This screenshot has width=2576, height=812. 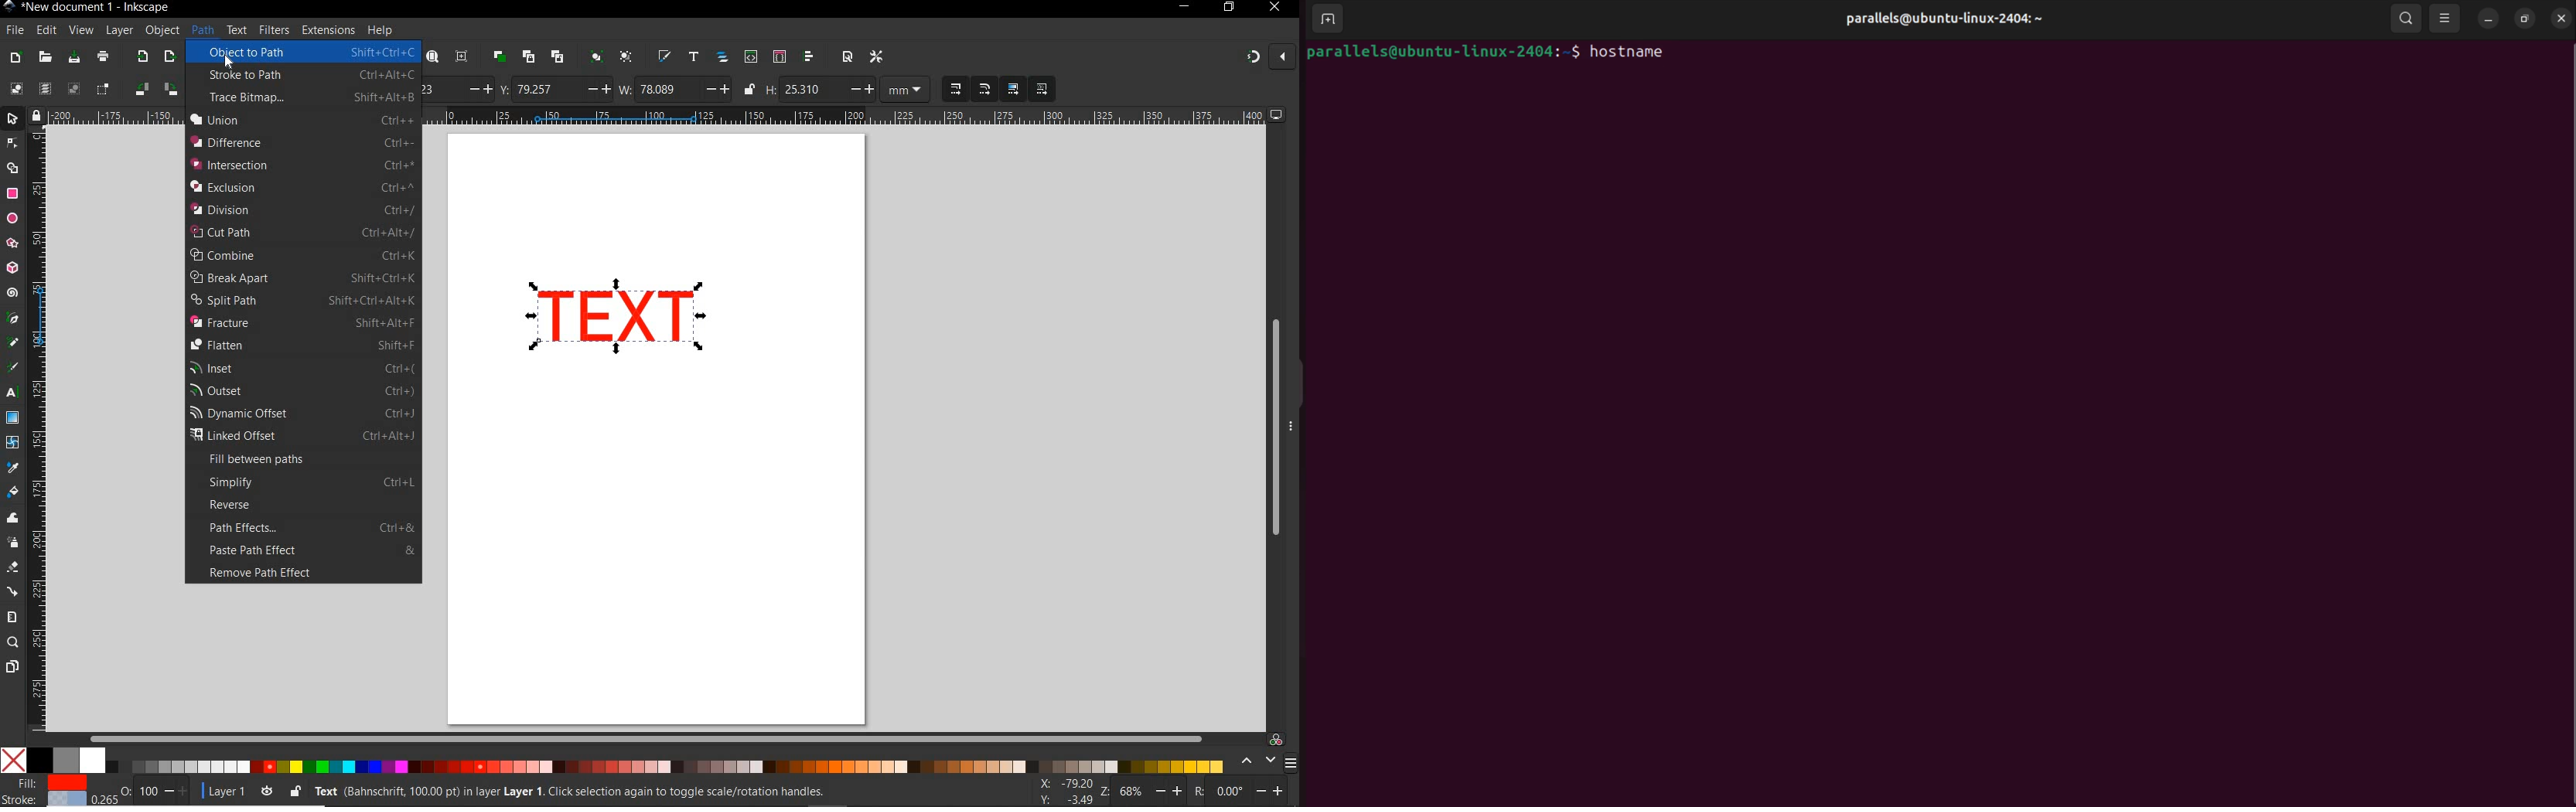 I want to click on INSET, so click(x=302, y=367).